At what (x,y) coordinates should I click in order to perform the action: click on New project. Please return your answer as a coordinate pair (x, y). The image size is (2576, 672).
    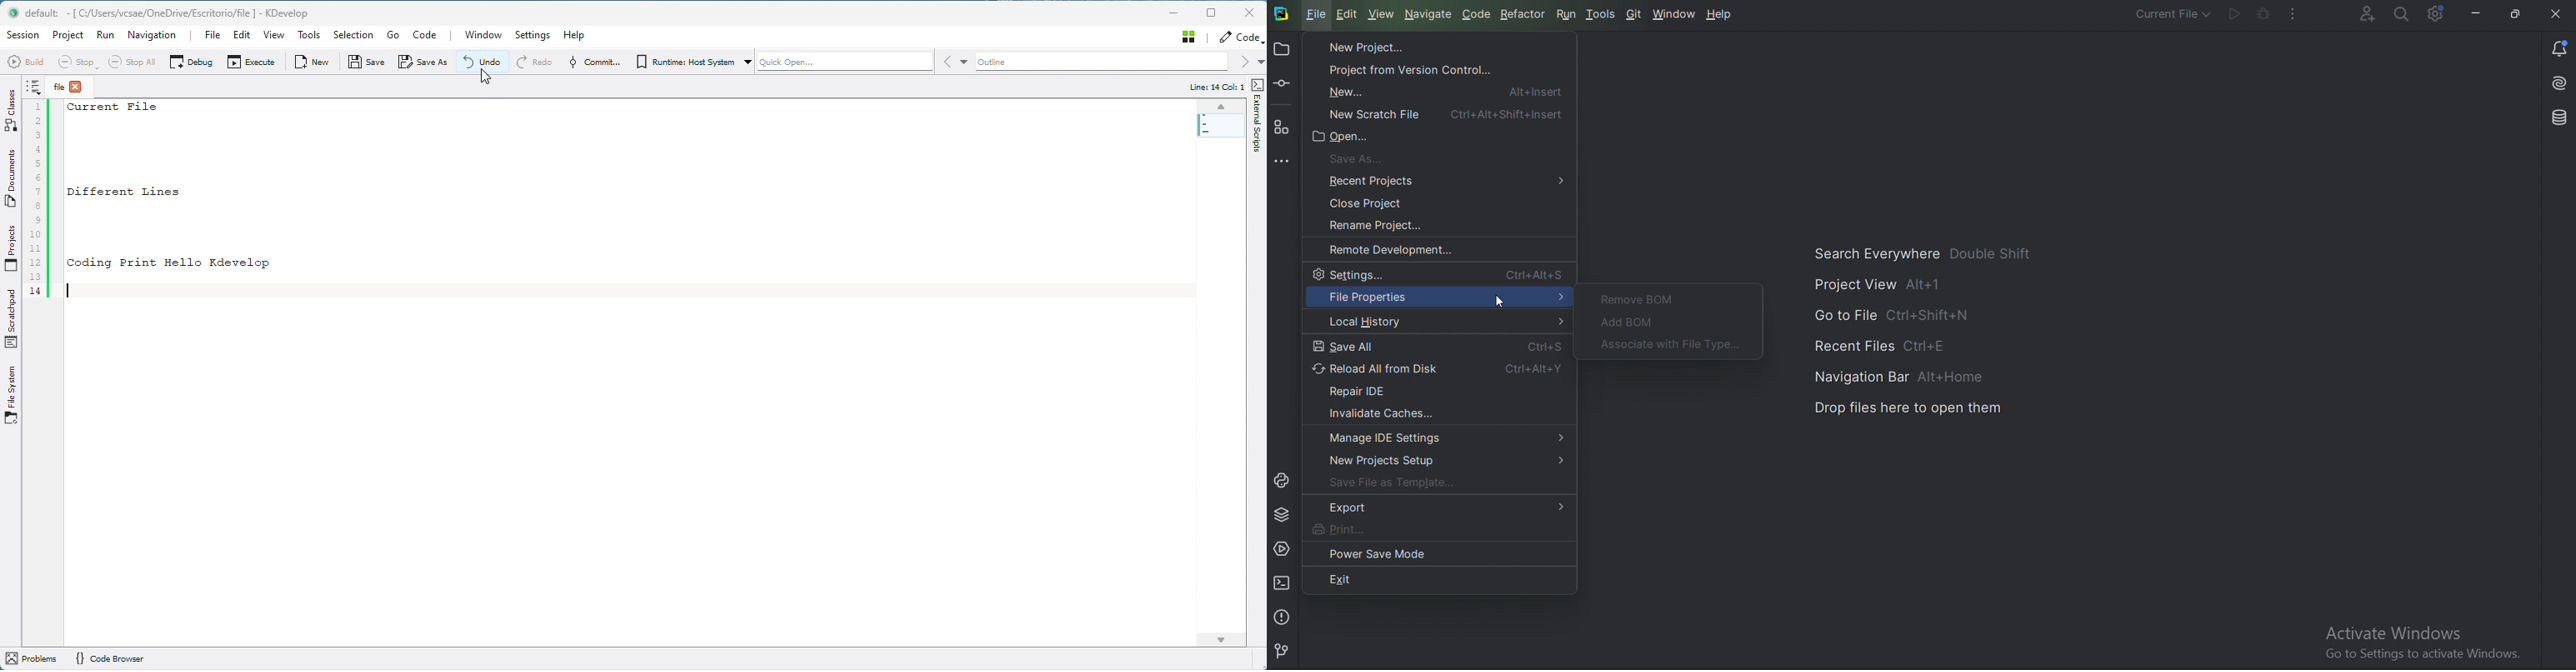
    Looking at the image, I should click on (1360, 46).